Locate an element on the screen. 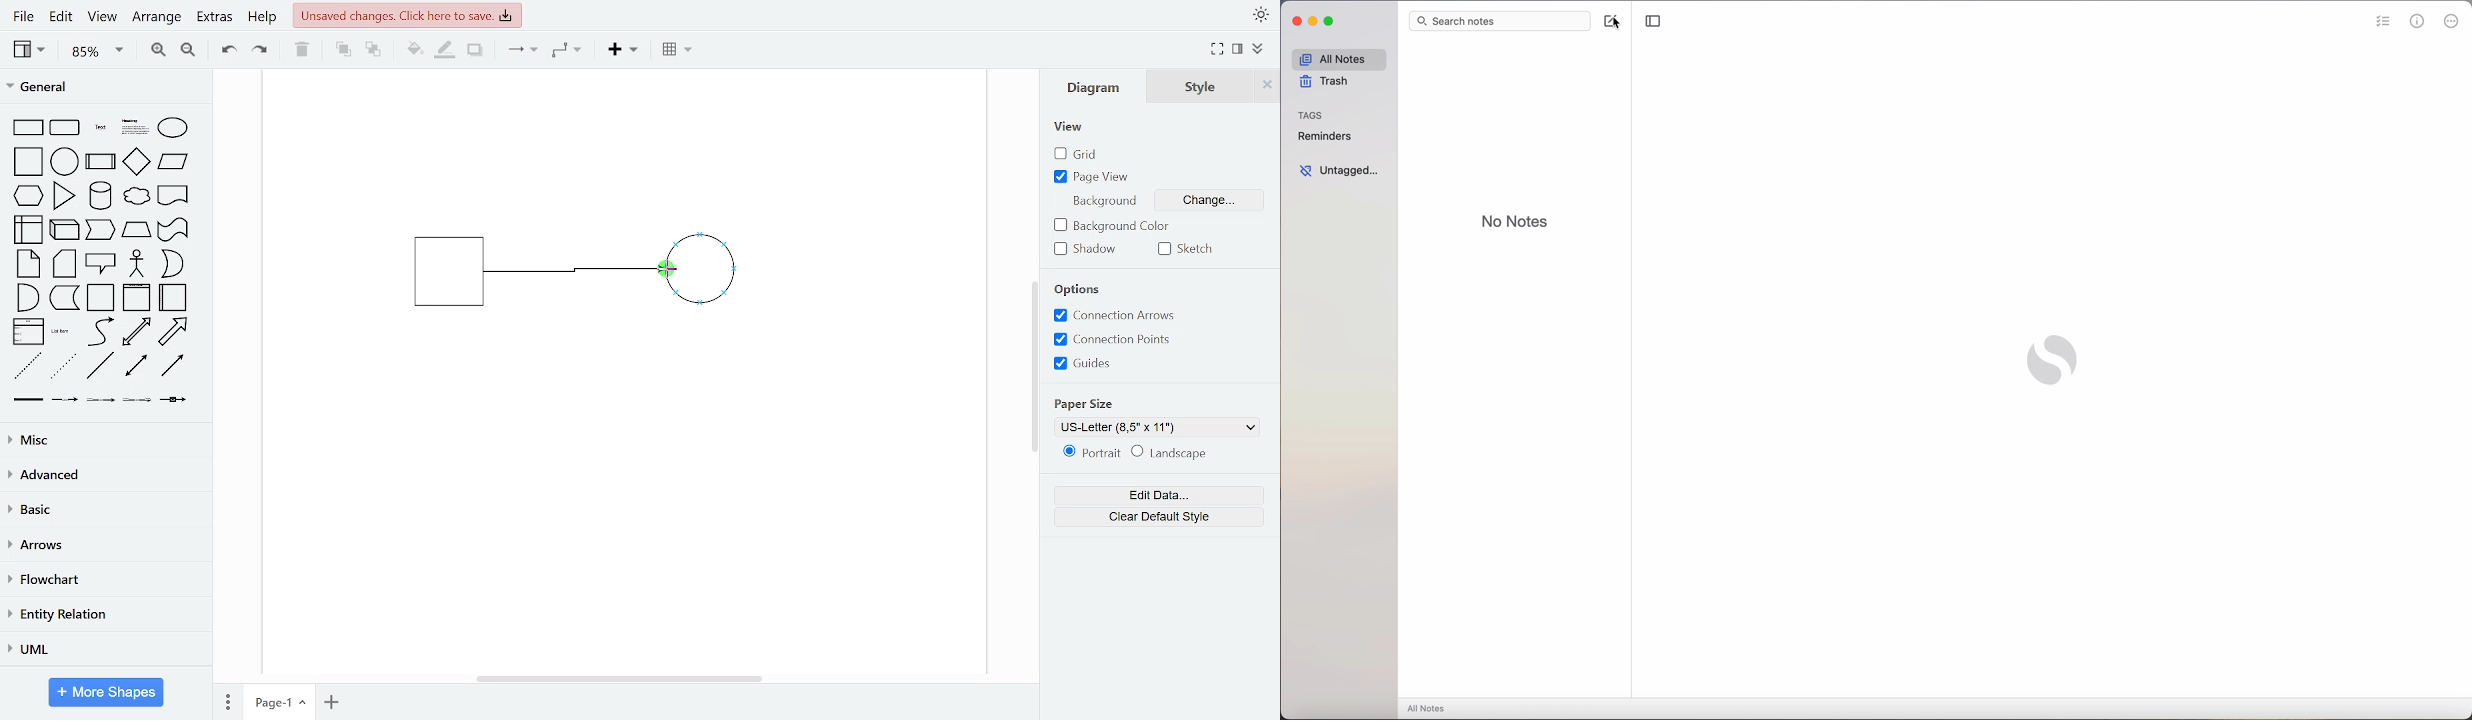 The width and height of the screenshot is (2492, 728). more options is located at coordinates (2450, 21).